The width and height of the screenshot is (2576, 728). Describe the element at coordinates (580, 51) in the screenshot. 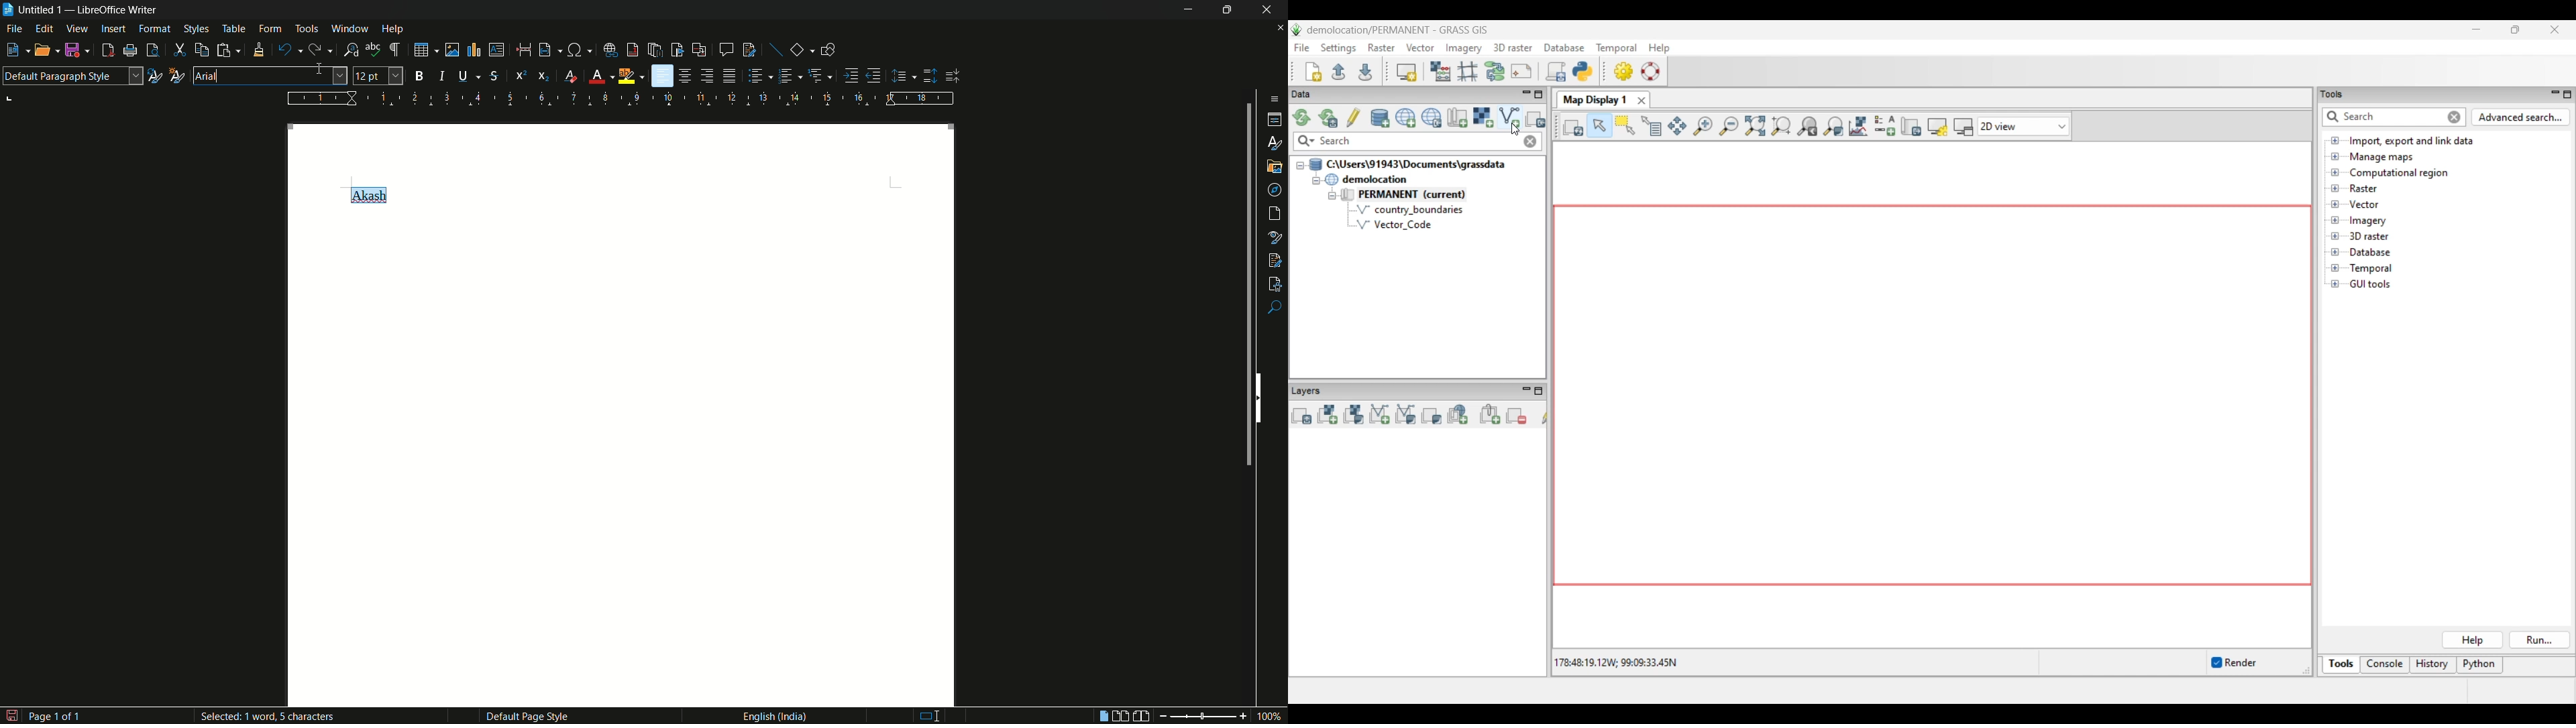

I see `insert special characters` at that location.